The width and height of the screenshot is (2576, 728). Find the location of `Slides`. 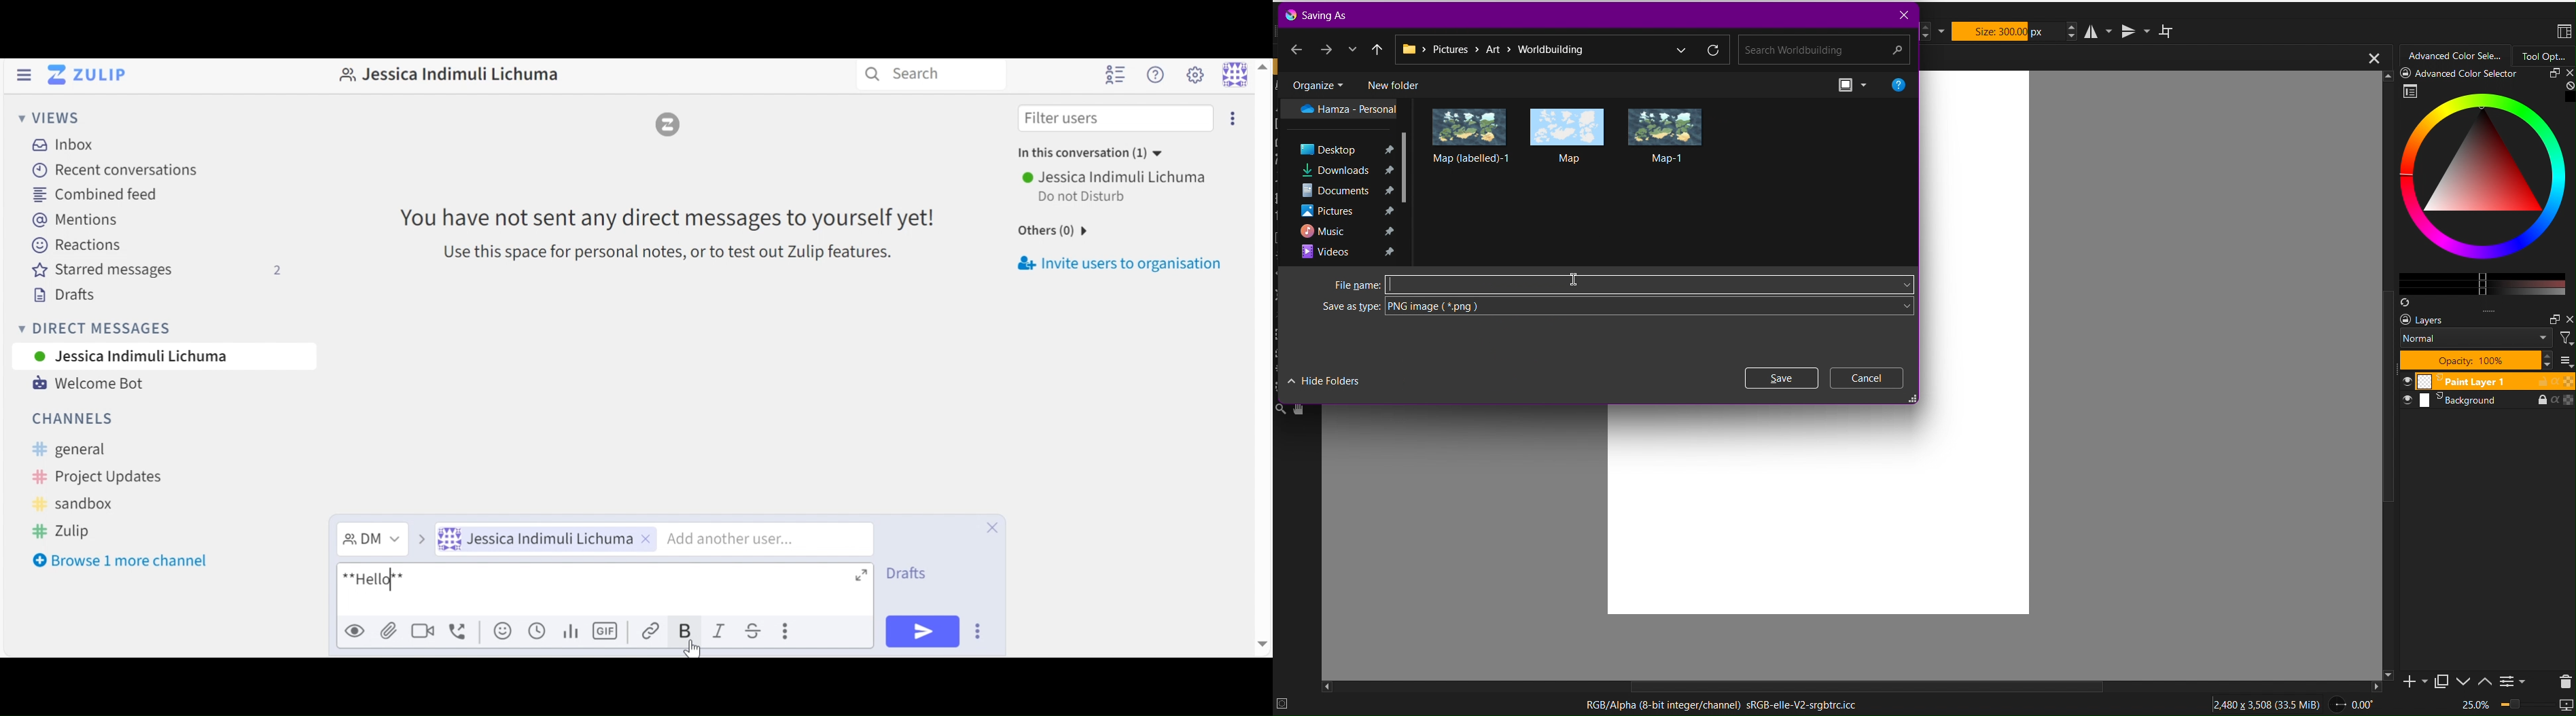

Slides is located at coordinates (2486, 391).